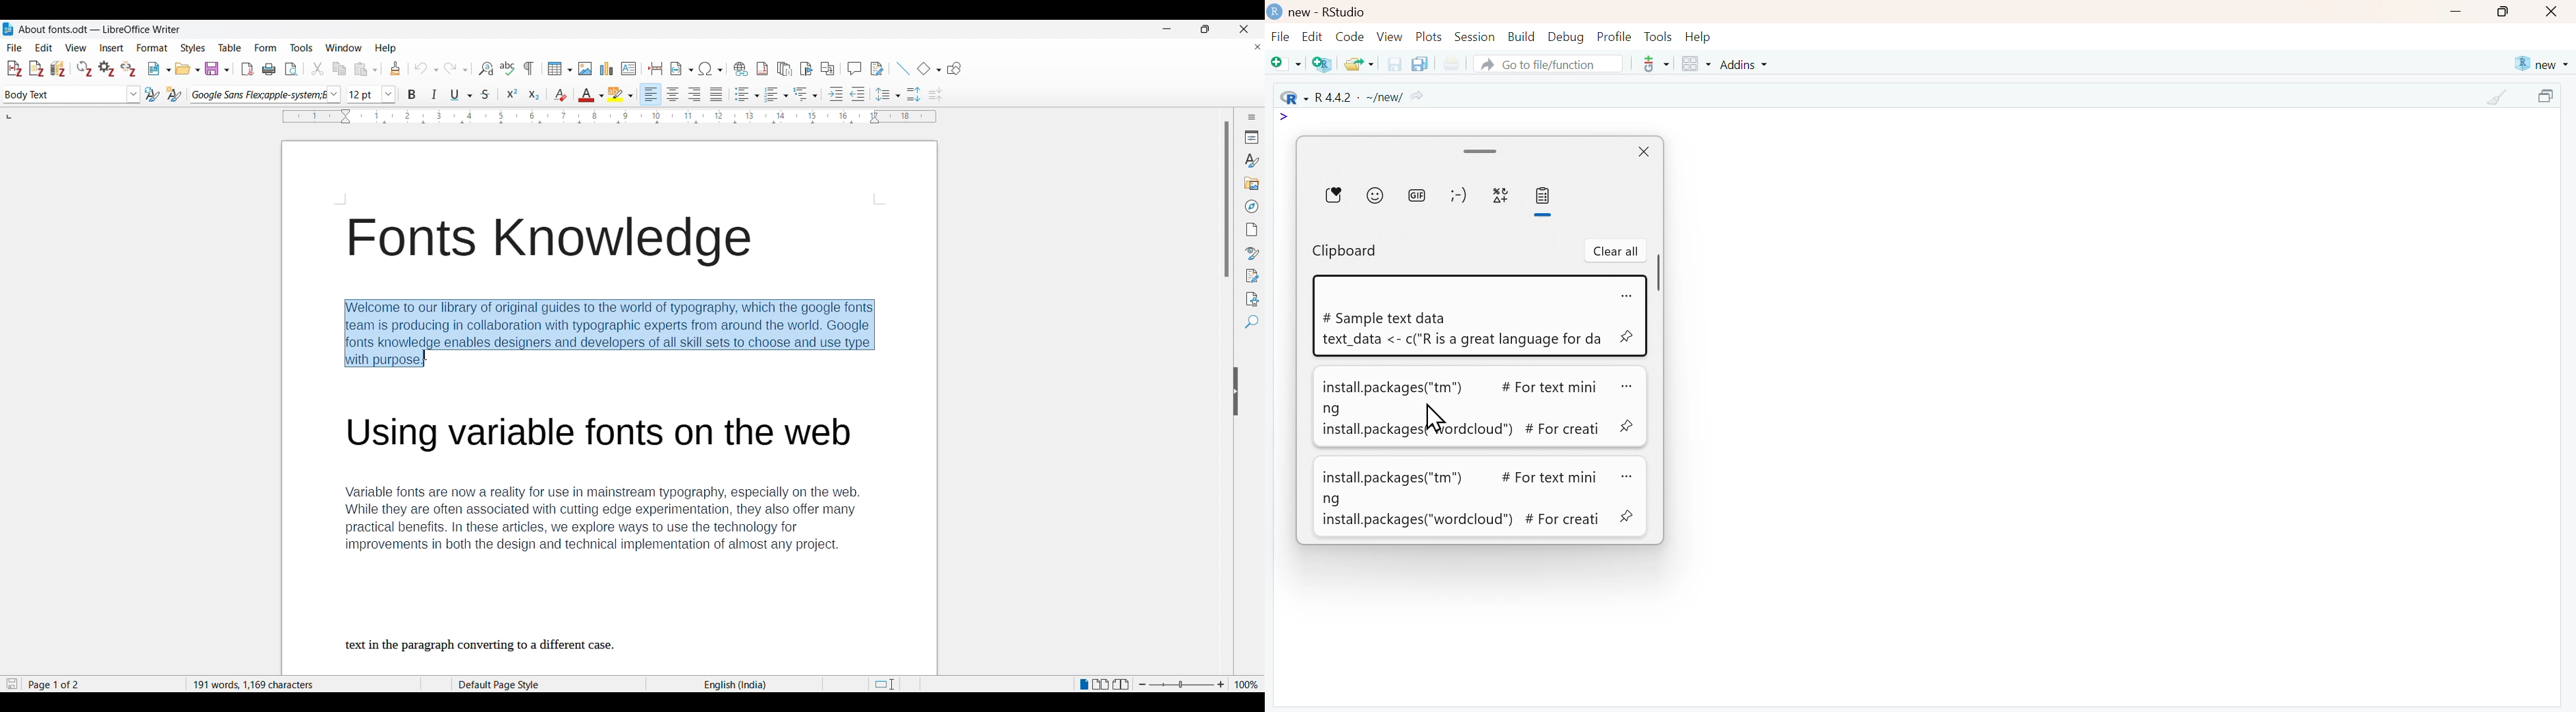  Describe the element at coordinates (1358, 64) in the screenshot. I see `Open an existing file` at that location.